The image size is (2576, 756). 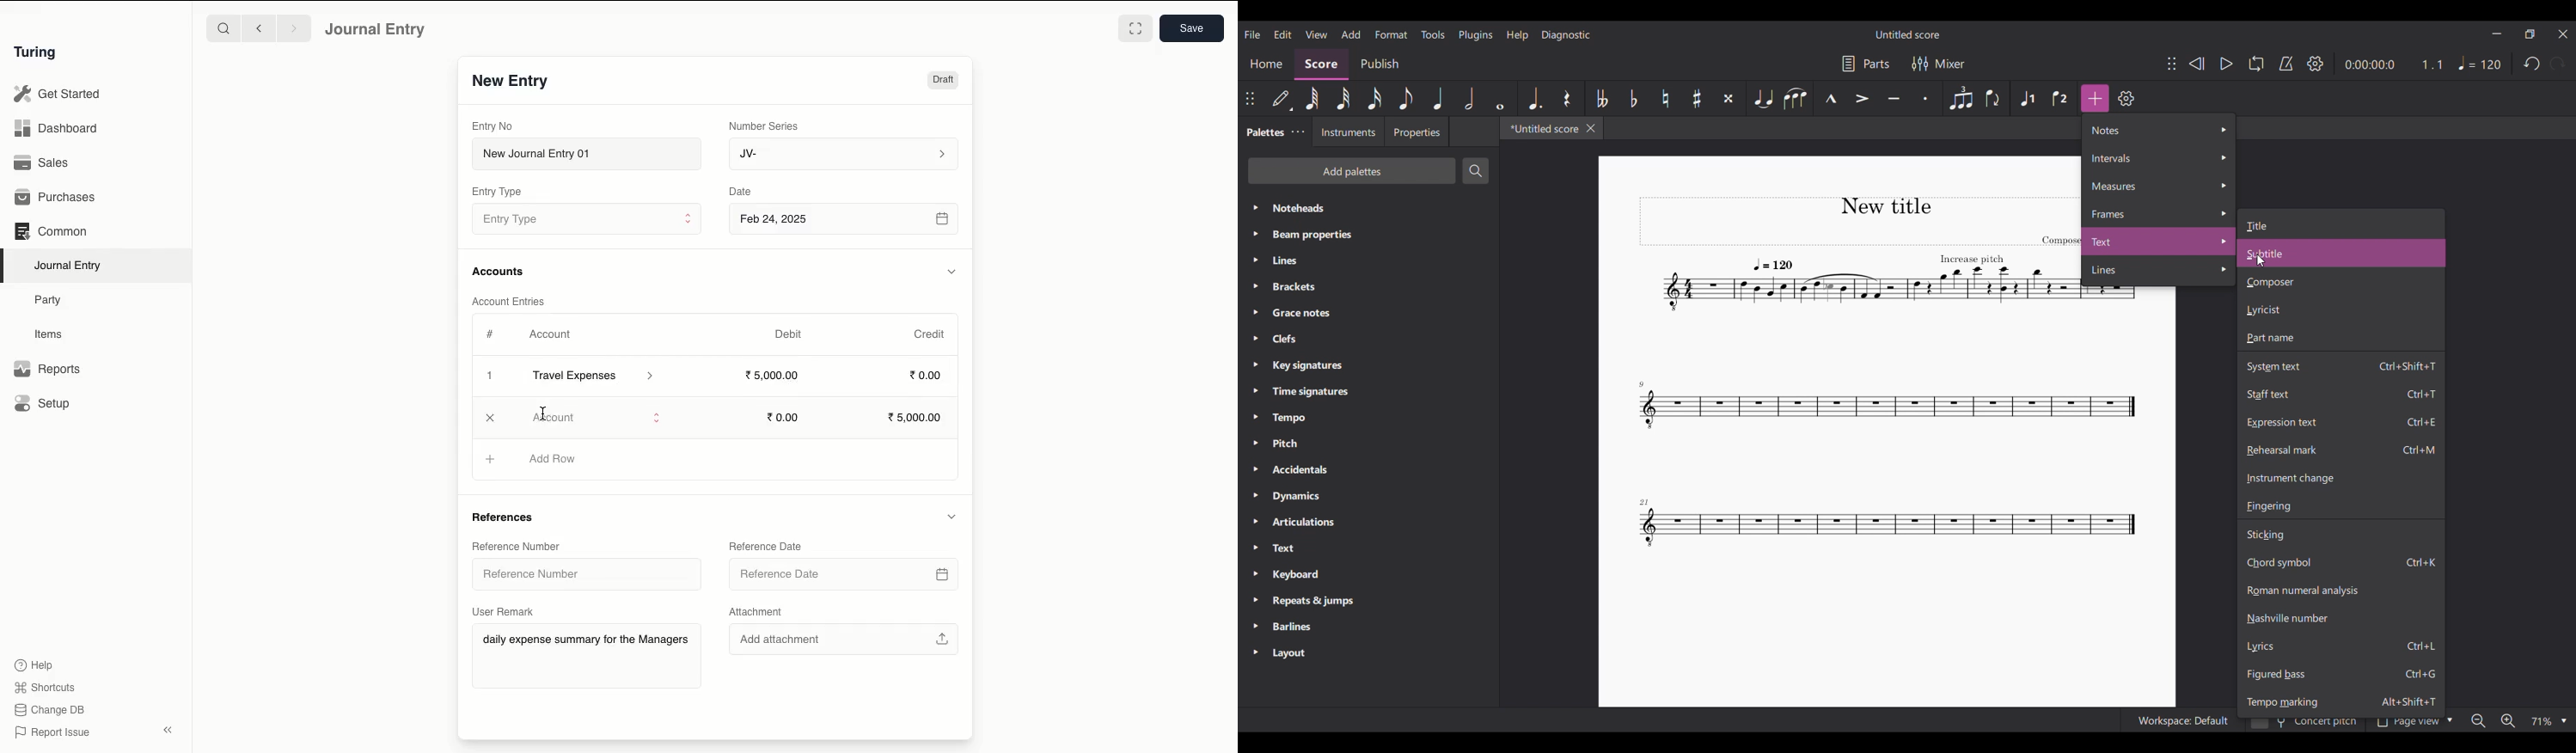 I want to click on Instruments, so click(x=1346, y=132).